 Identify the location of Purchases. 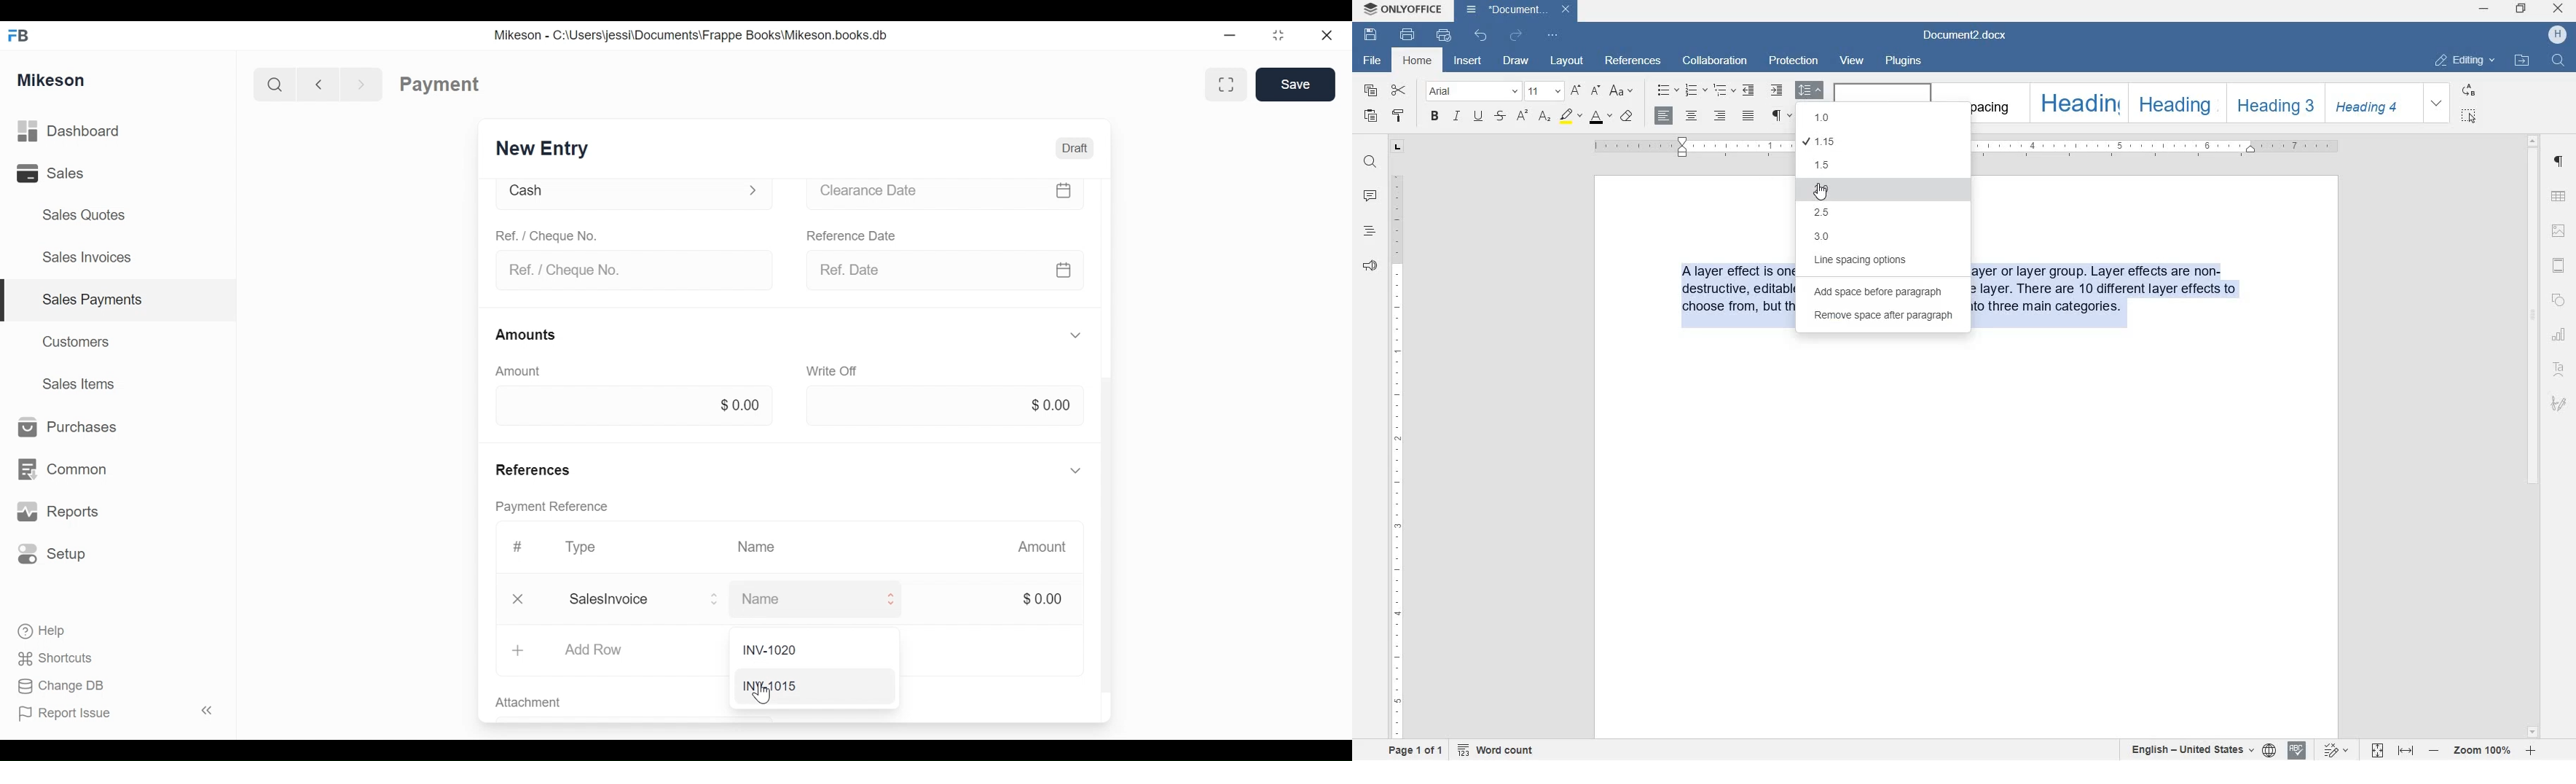
(67, 427).